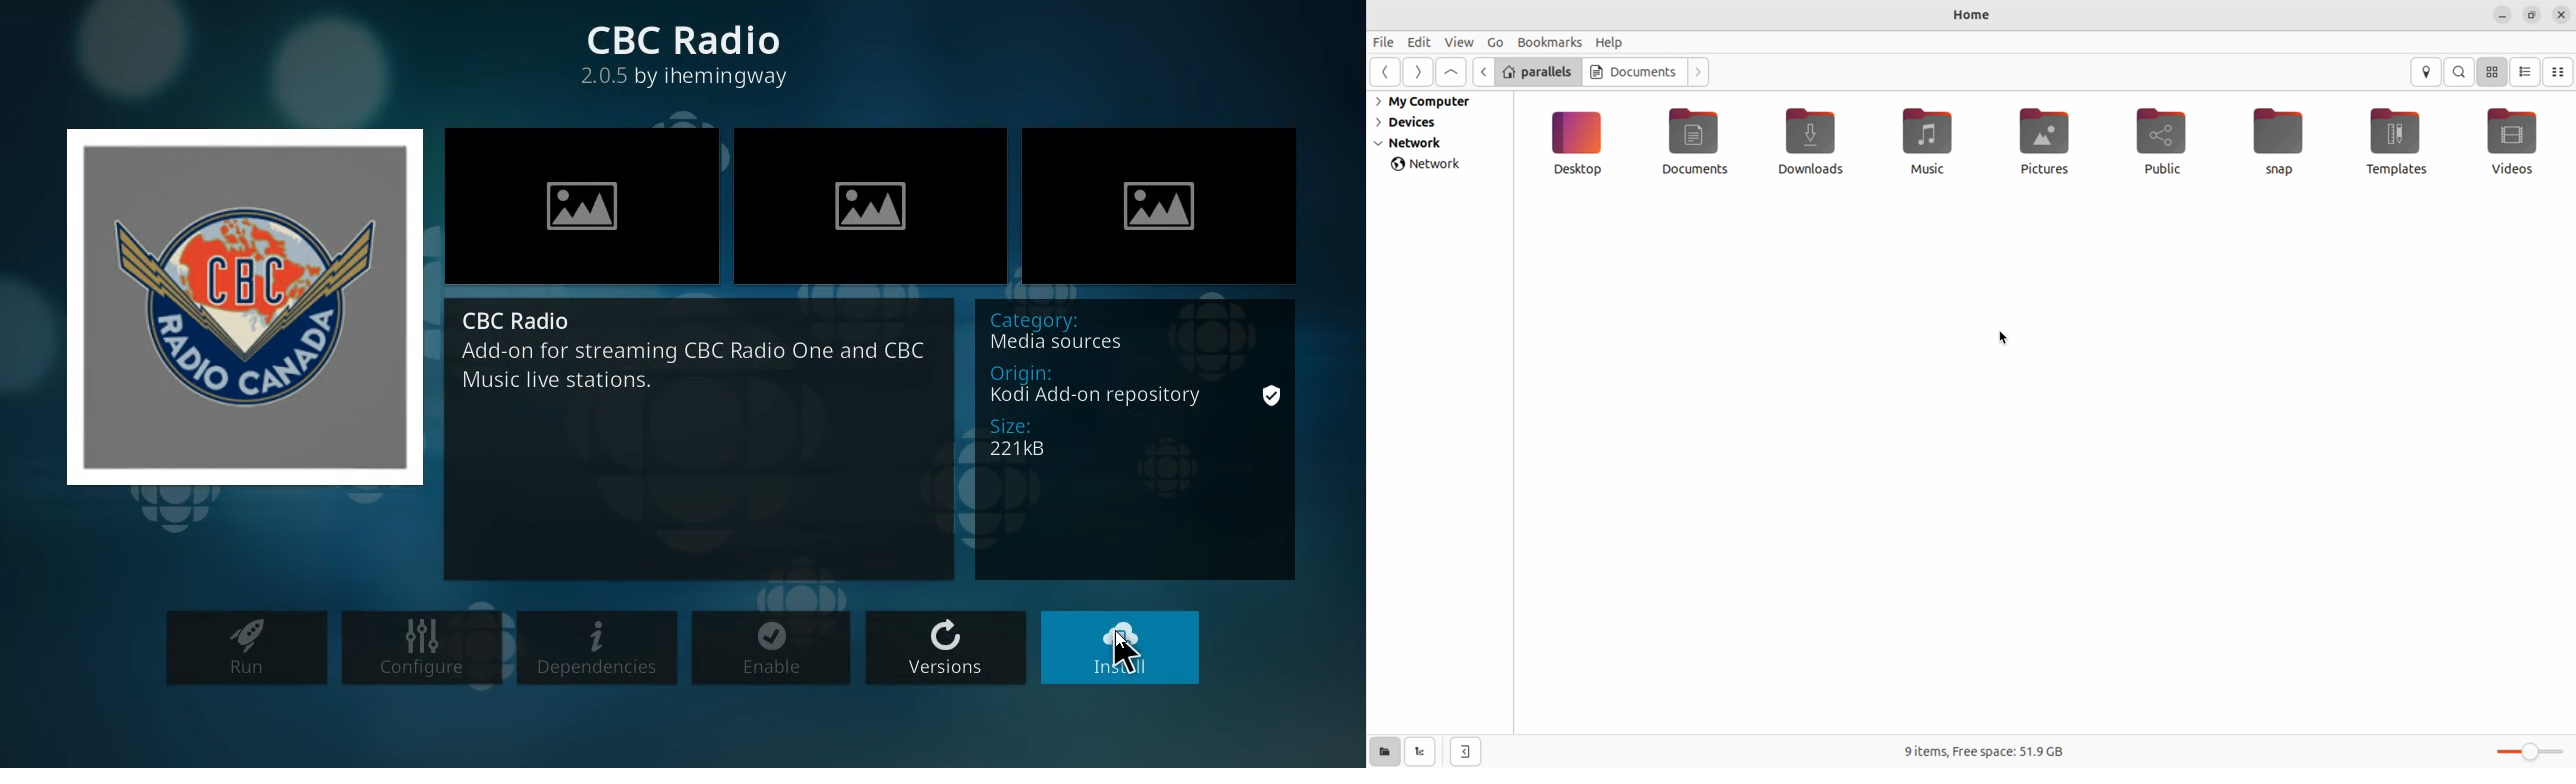  What do you see at coordinates (580, 205) in the screenshot?
I see `pictures` at bounding box center [580, 205].